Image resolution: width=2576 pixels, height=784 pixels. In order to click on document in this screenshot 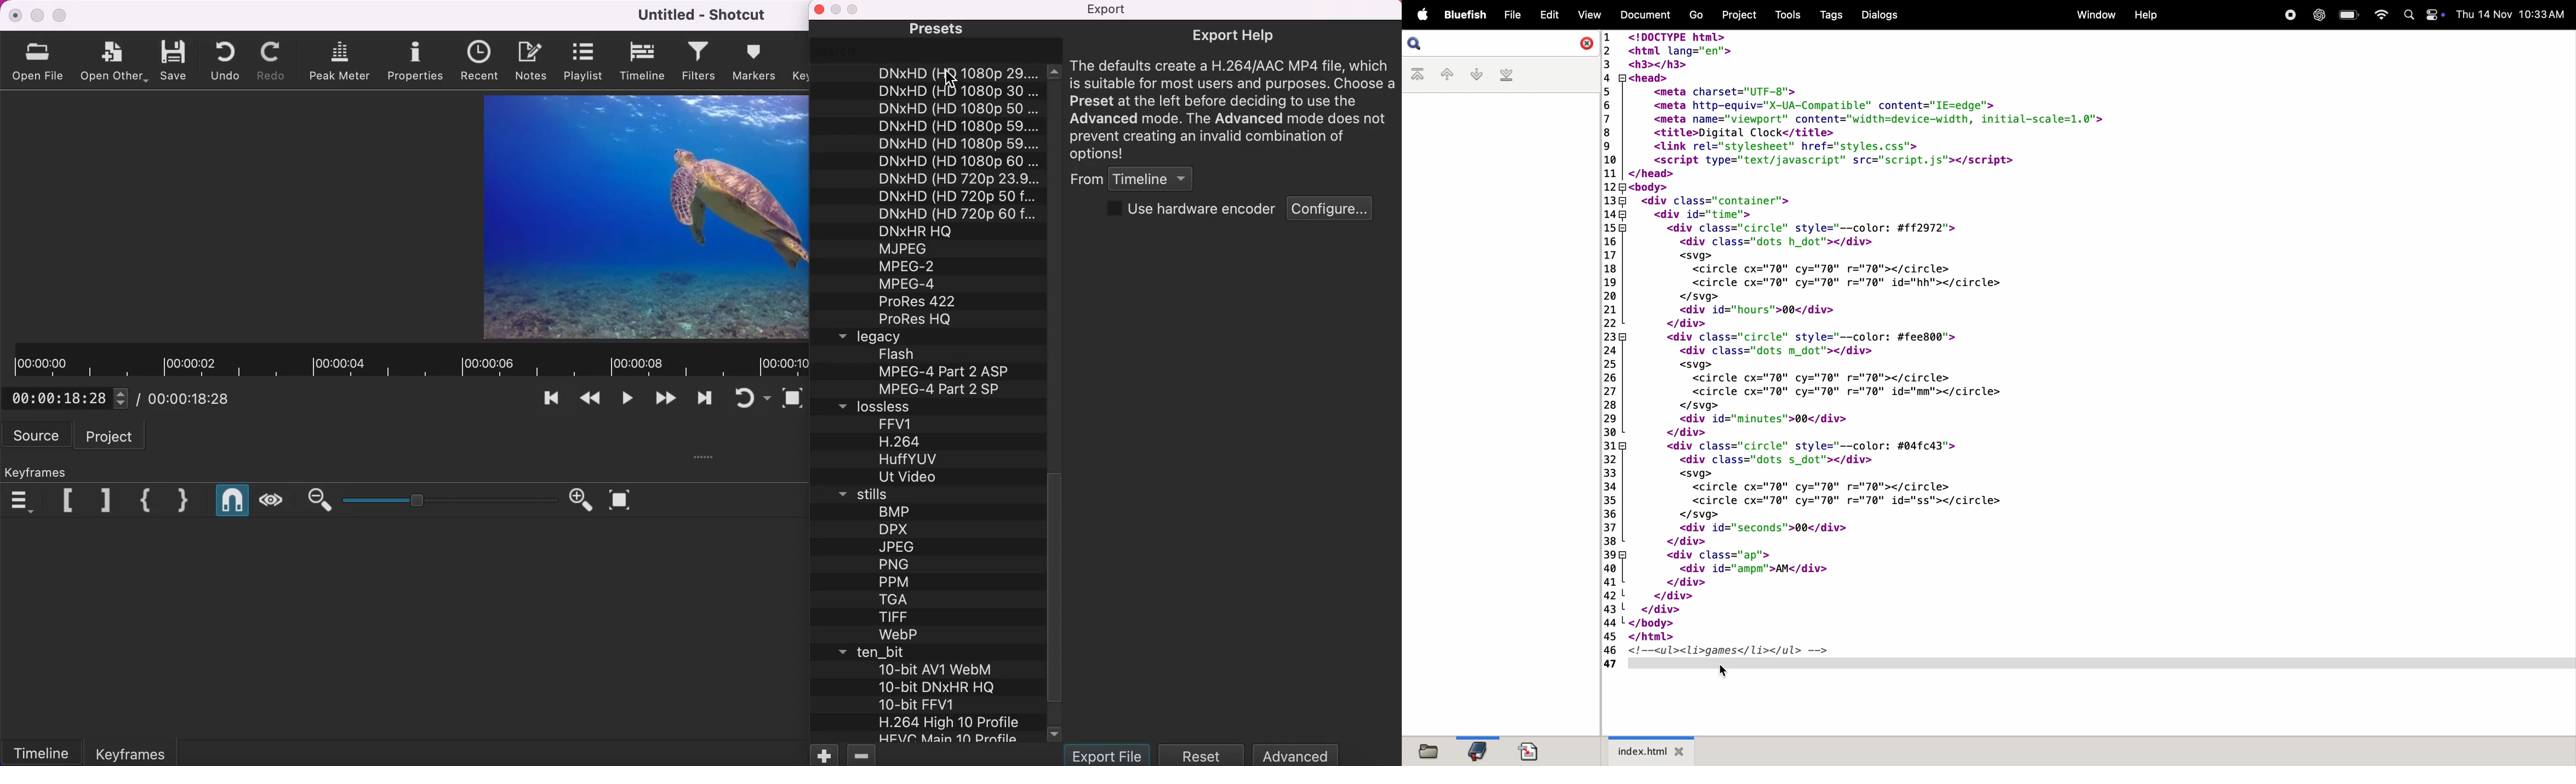, I will do `click(1529, 748)`.